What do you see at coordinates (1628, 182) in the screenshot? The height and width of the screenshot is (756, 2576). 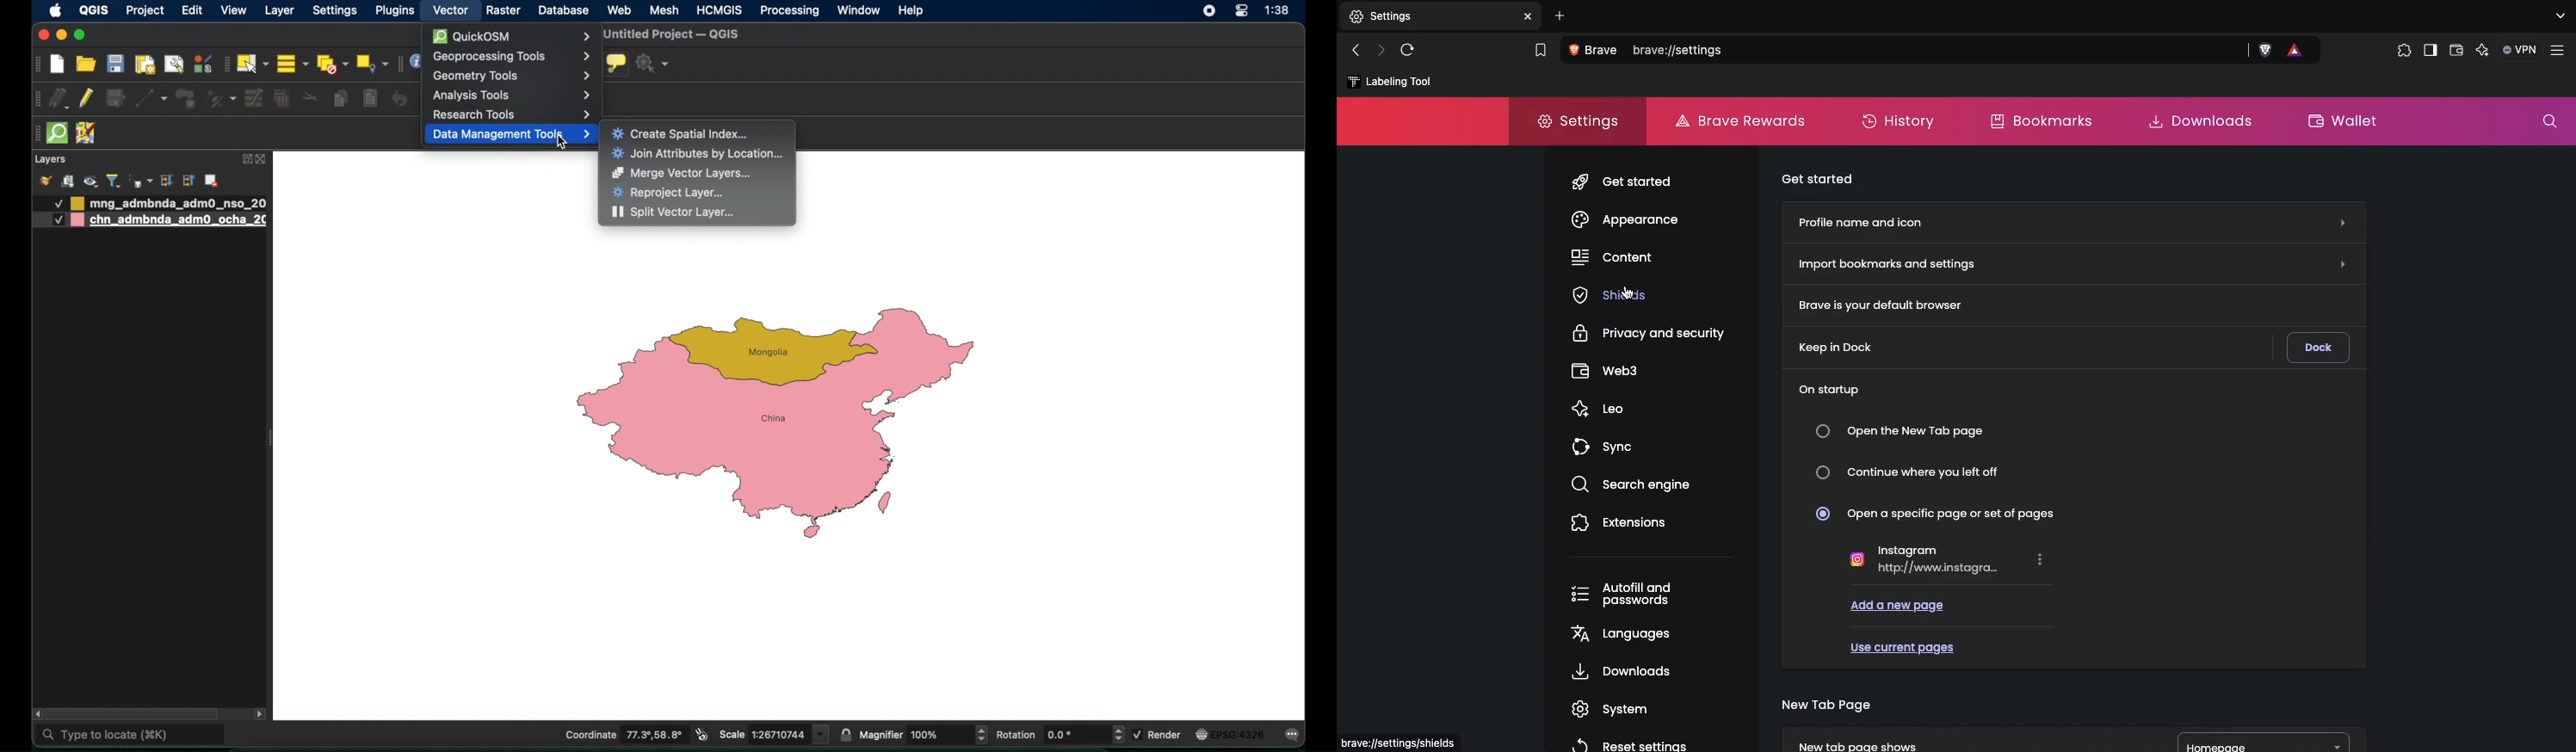 I see `Get started` at bounding box center [1628, 182].